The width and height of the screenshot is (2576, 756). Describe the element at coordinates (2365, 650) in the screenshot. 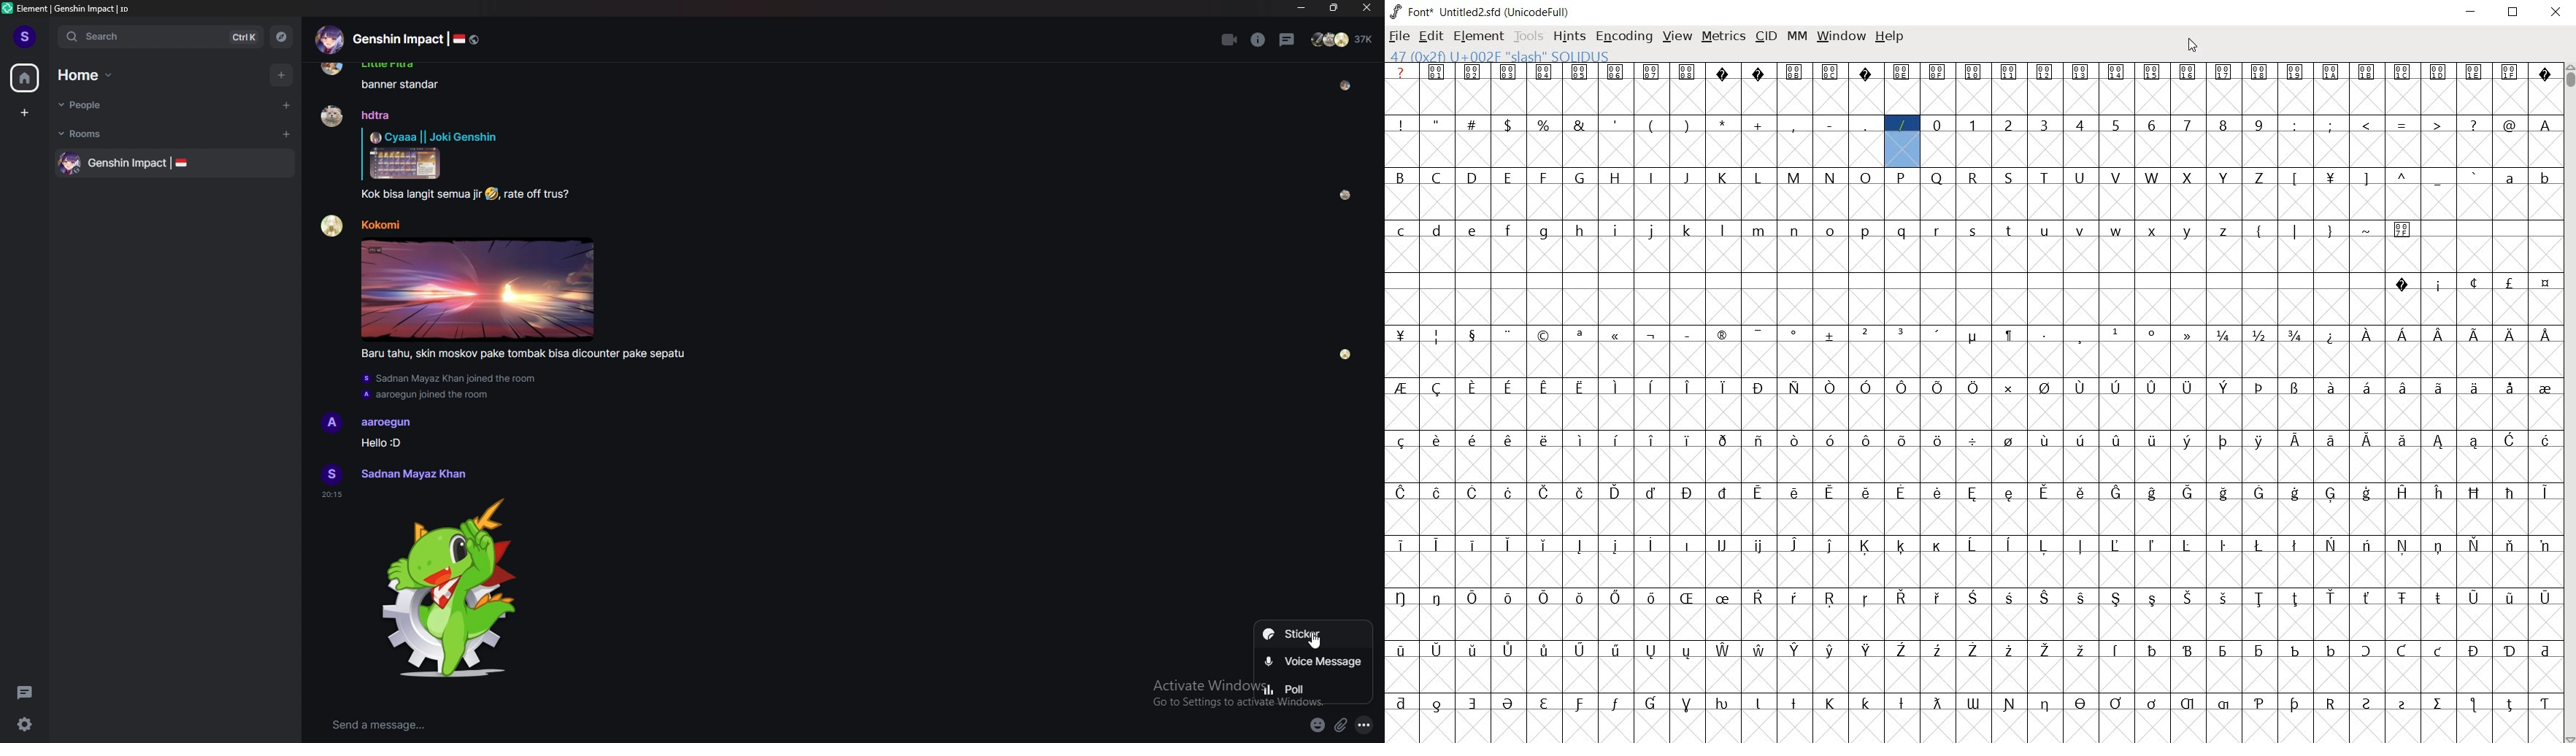

I see `glyph` at that location.